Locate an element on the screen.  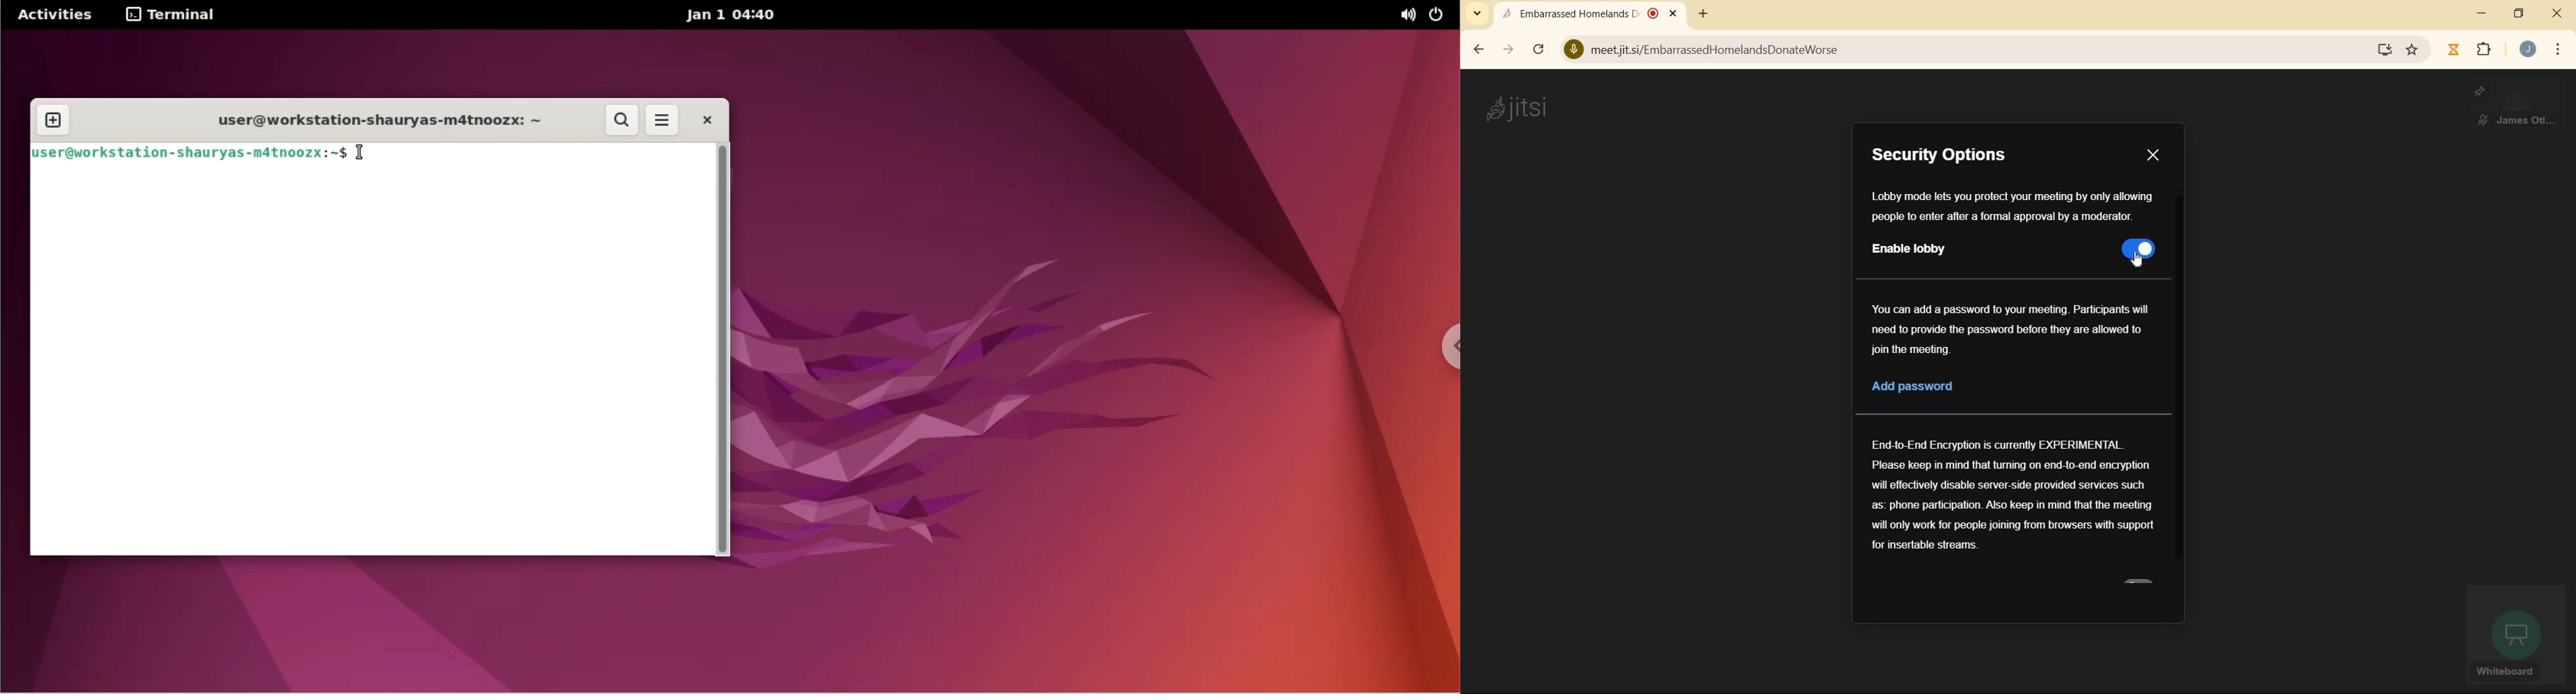
pinned screen is located at coordinates (2517, 106).